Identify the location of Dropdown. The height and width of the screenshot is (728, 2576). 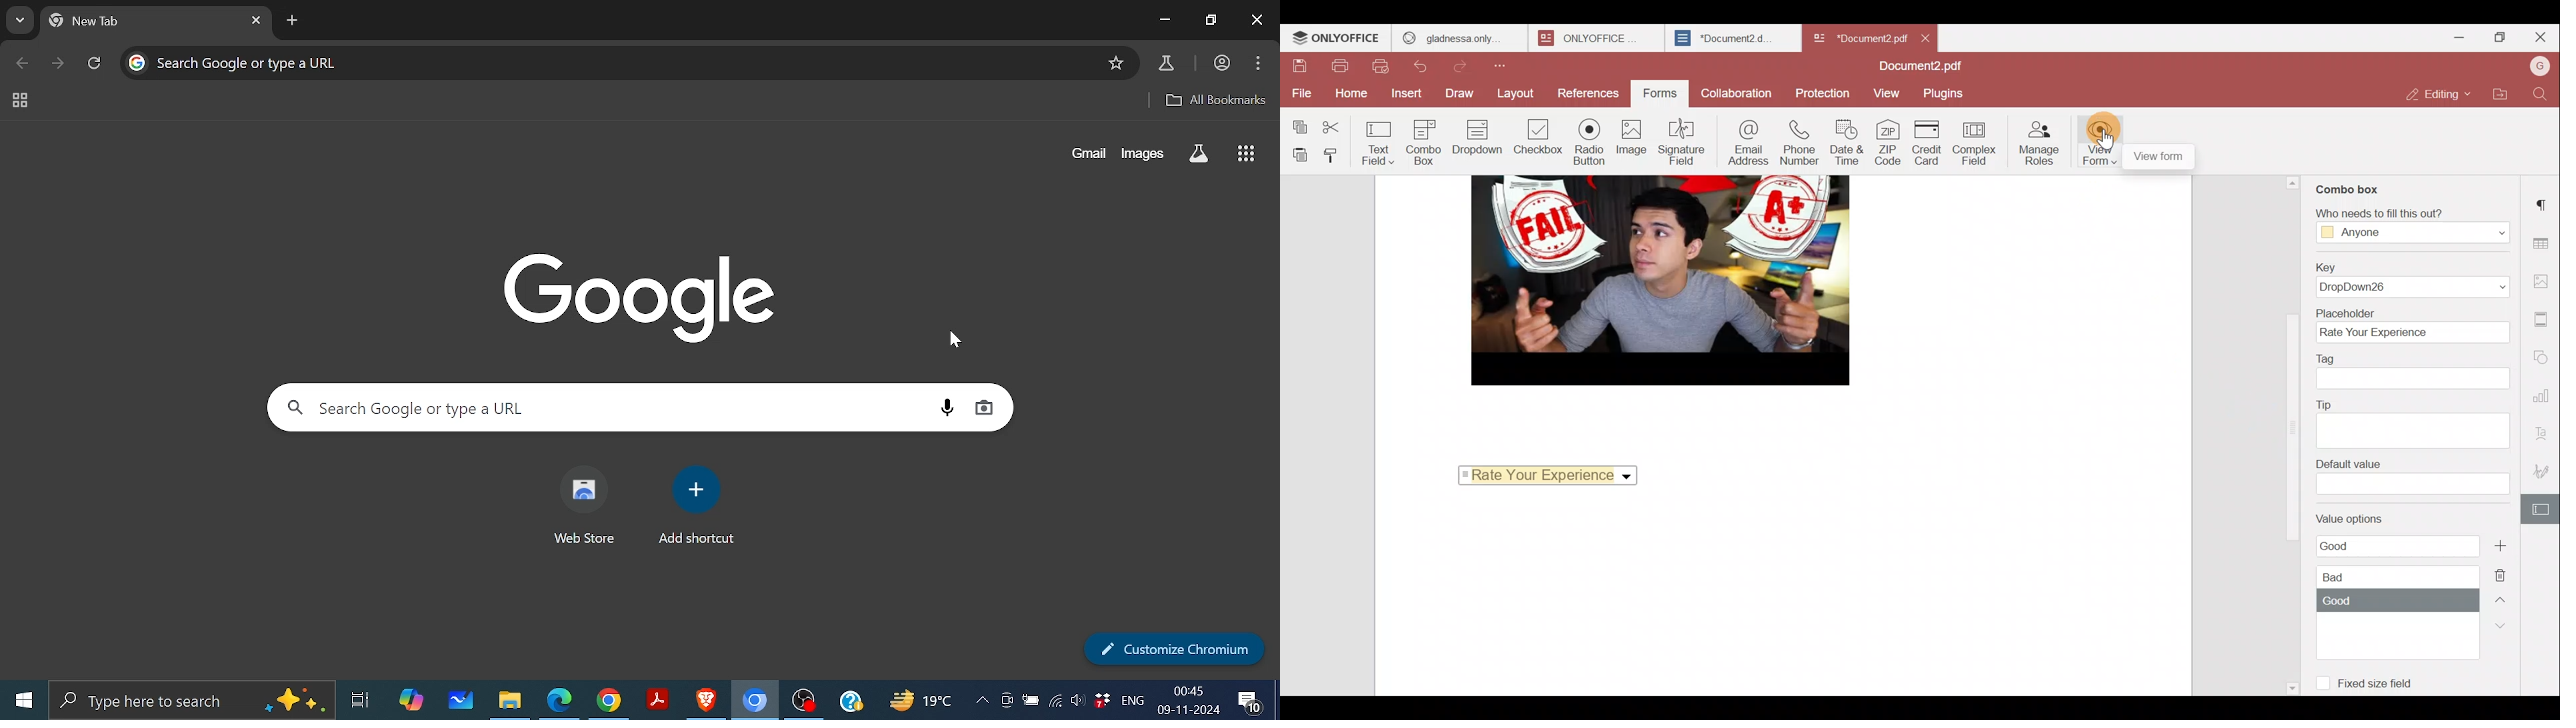
(1480, 137).